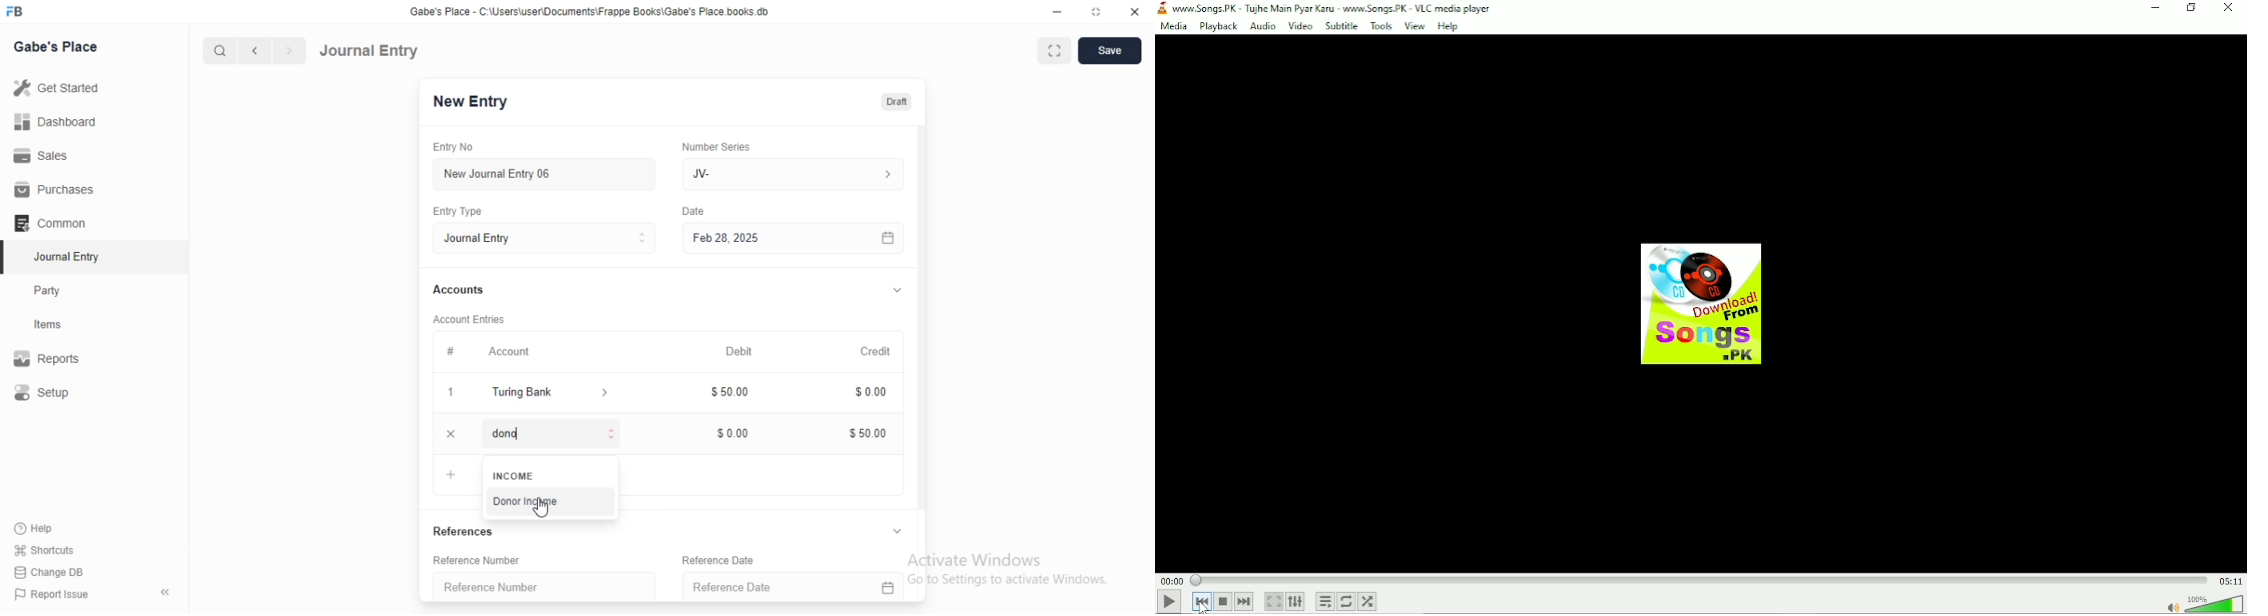  I want to click on close, so click(1136, 13).